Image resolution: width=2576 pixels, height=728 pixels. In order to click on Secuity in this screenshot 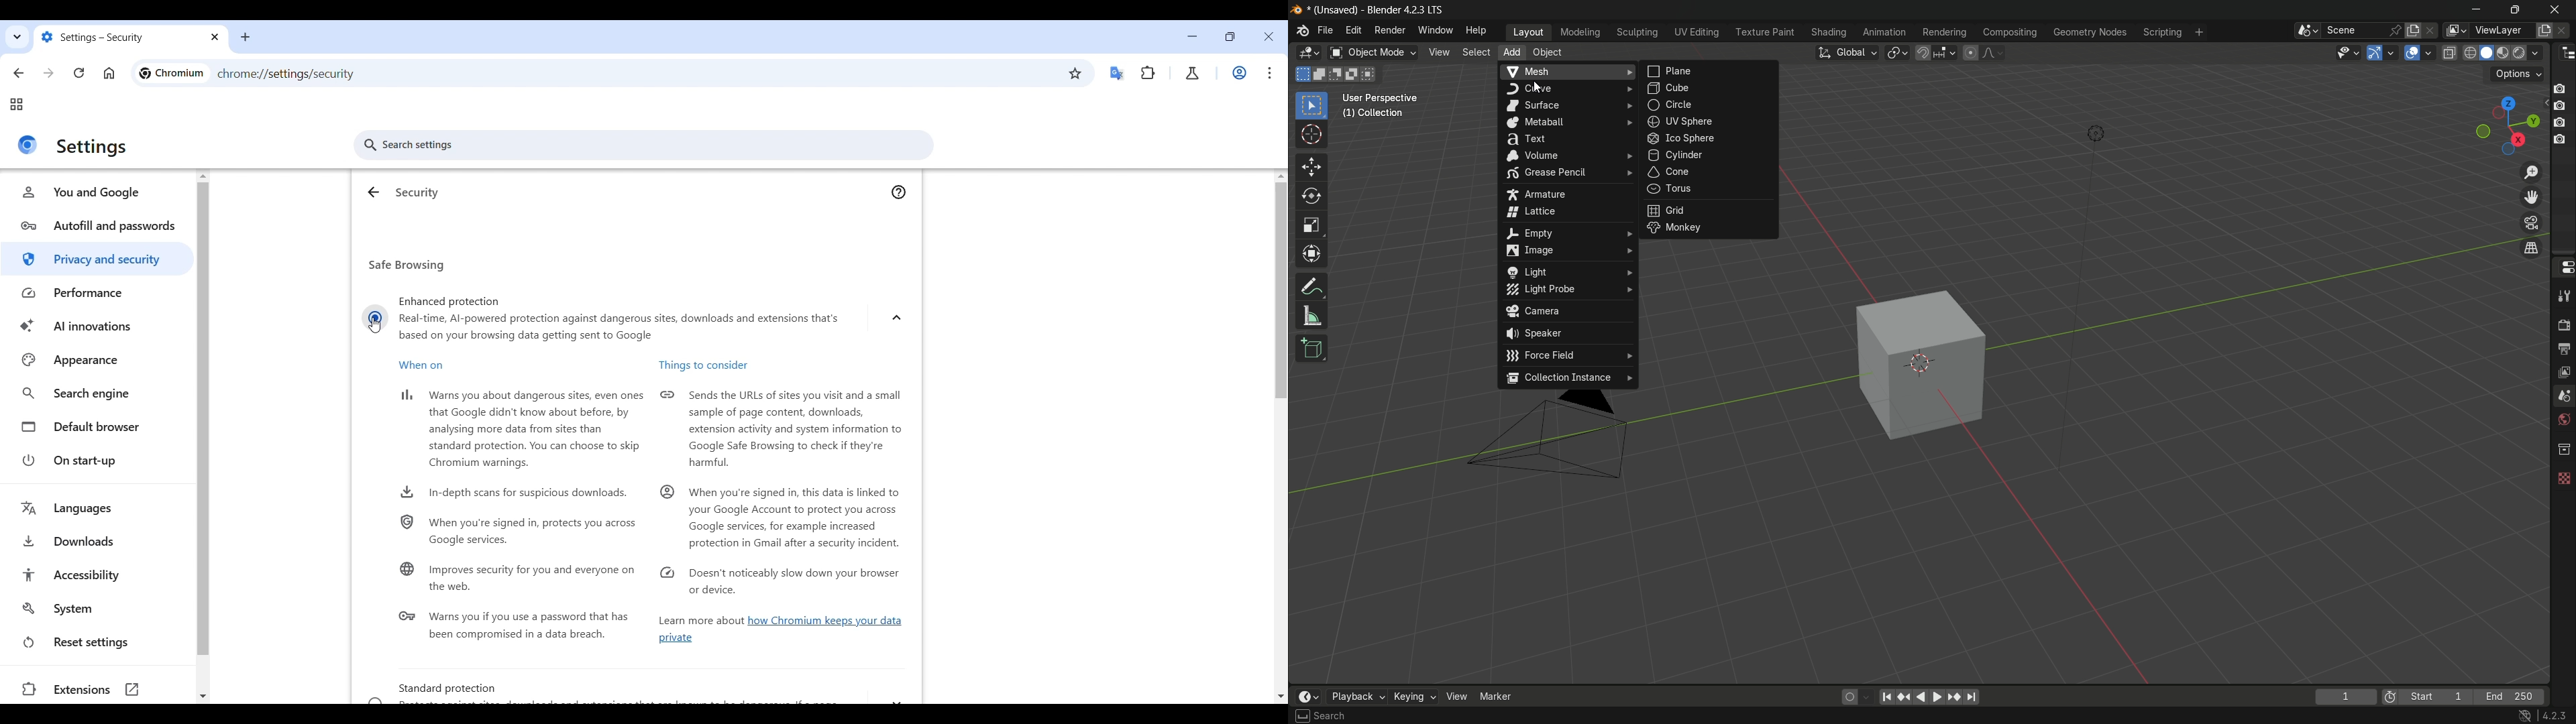, I will do `click(418, 192)`.